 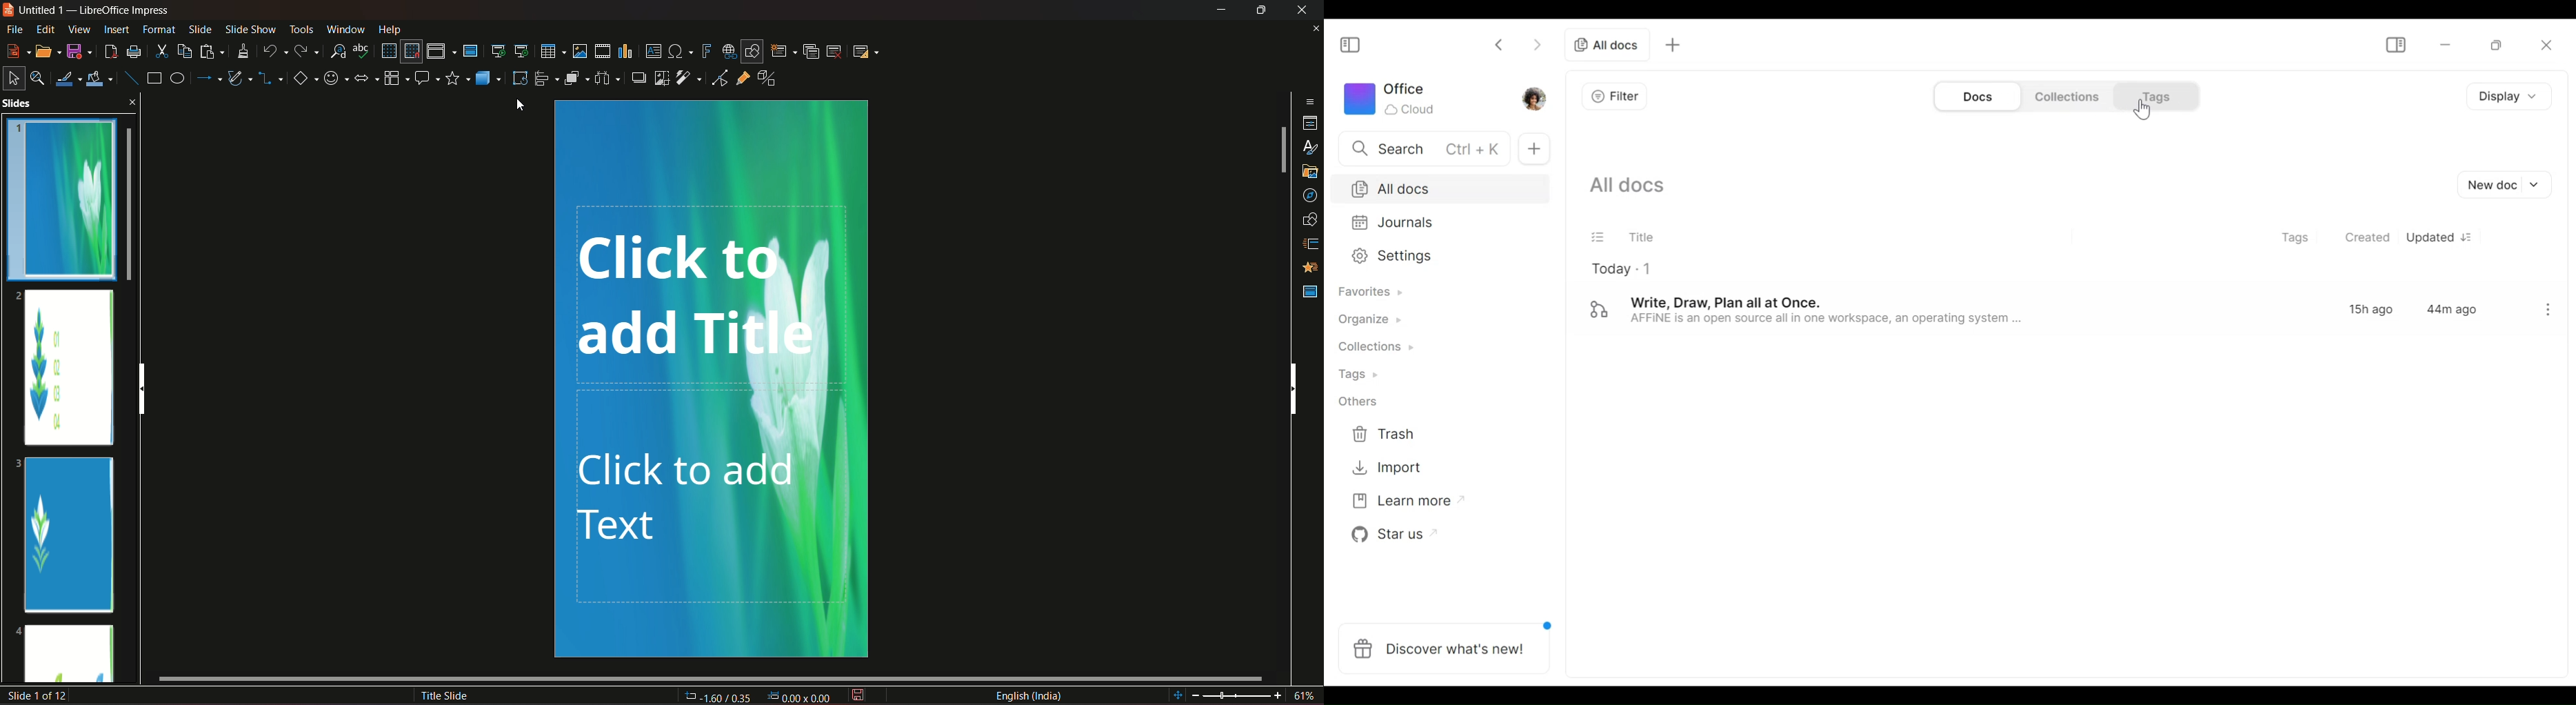 I want to click on new slide, so click(x=783, y=50).